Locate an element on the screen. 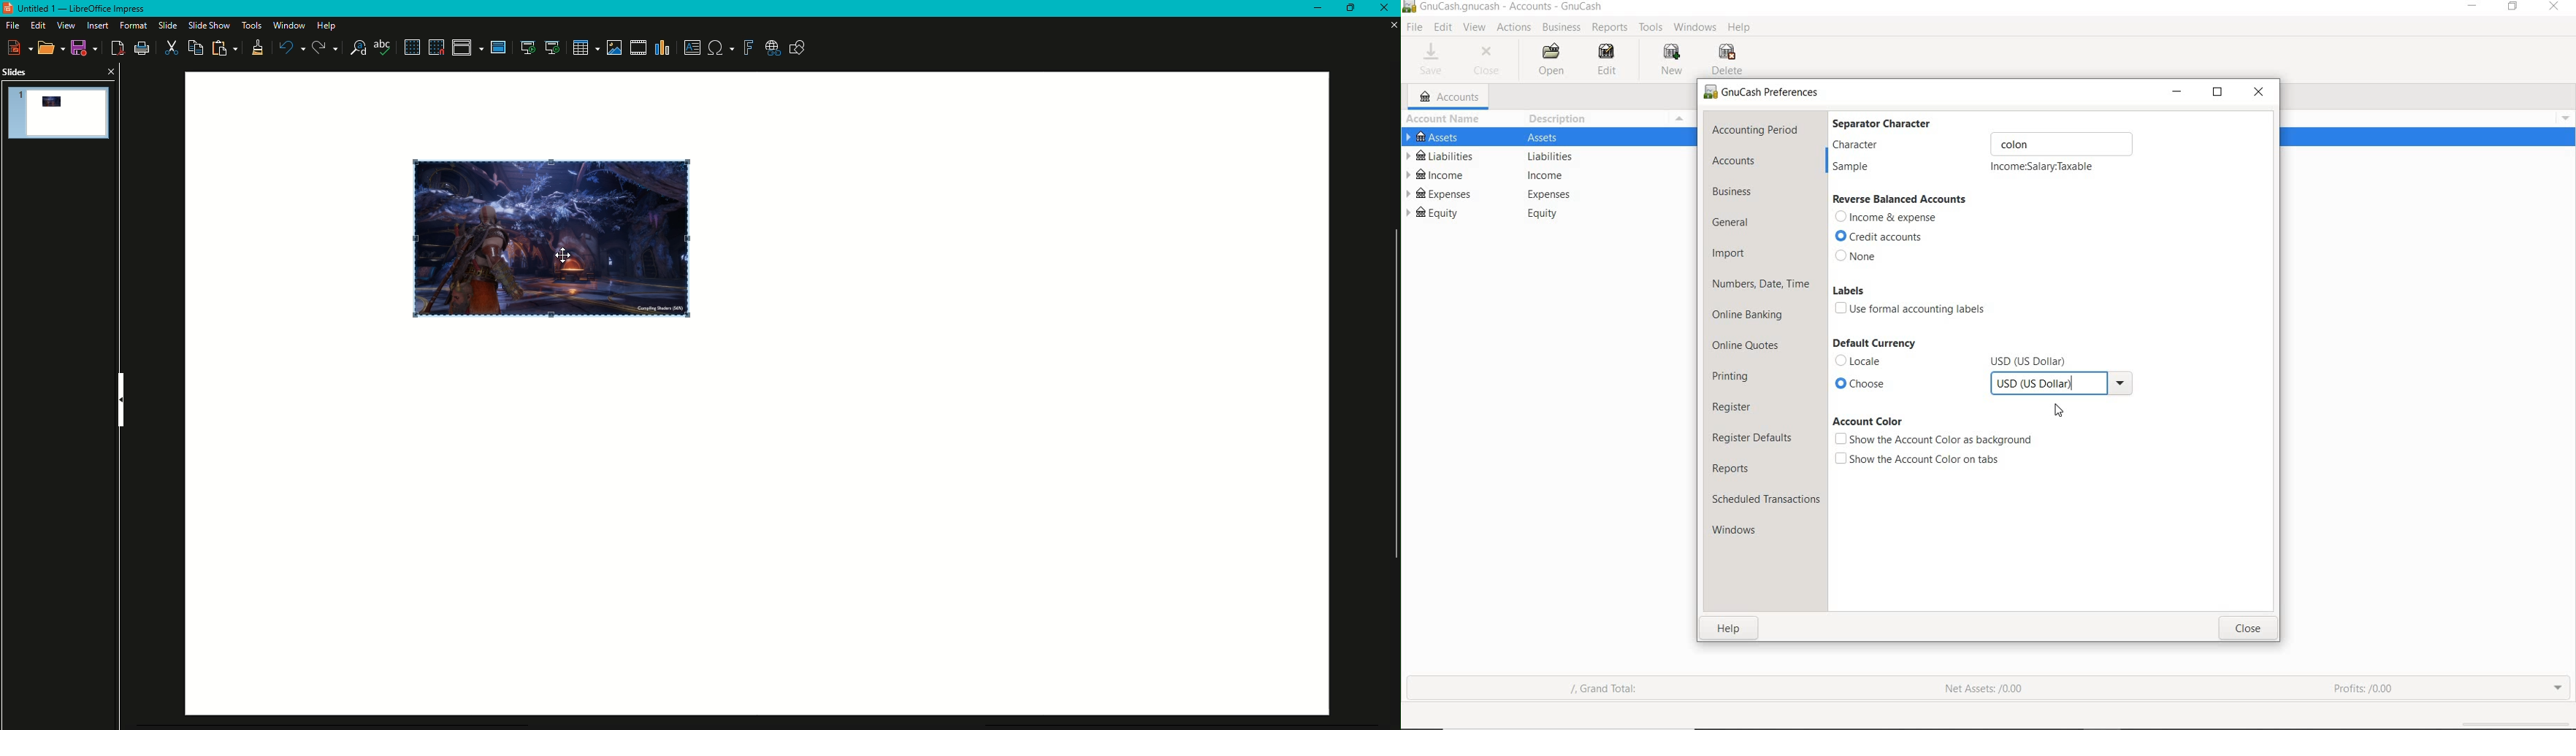  credit accounts is located at coordinates (1883, 237).